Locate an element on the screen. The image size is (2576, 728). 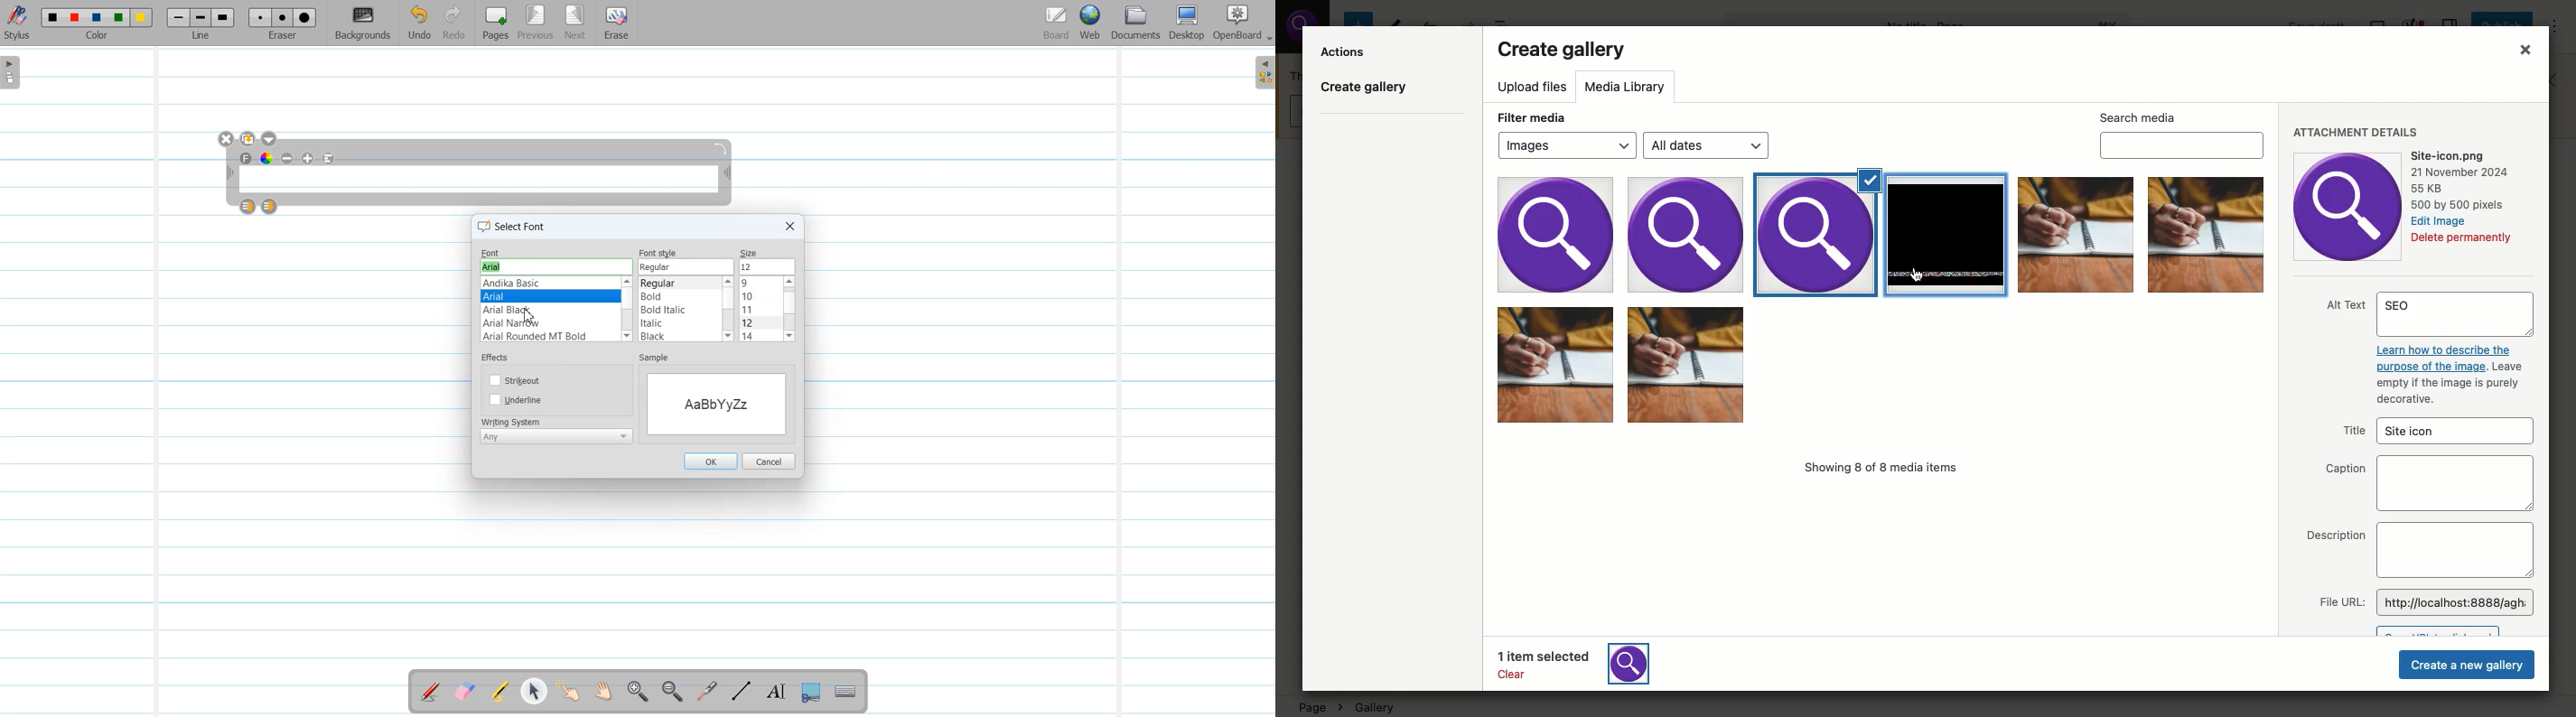
All dates is located at coordinates (1708, 146).